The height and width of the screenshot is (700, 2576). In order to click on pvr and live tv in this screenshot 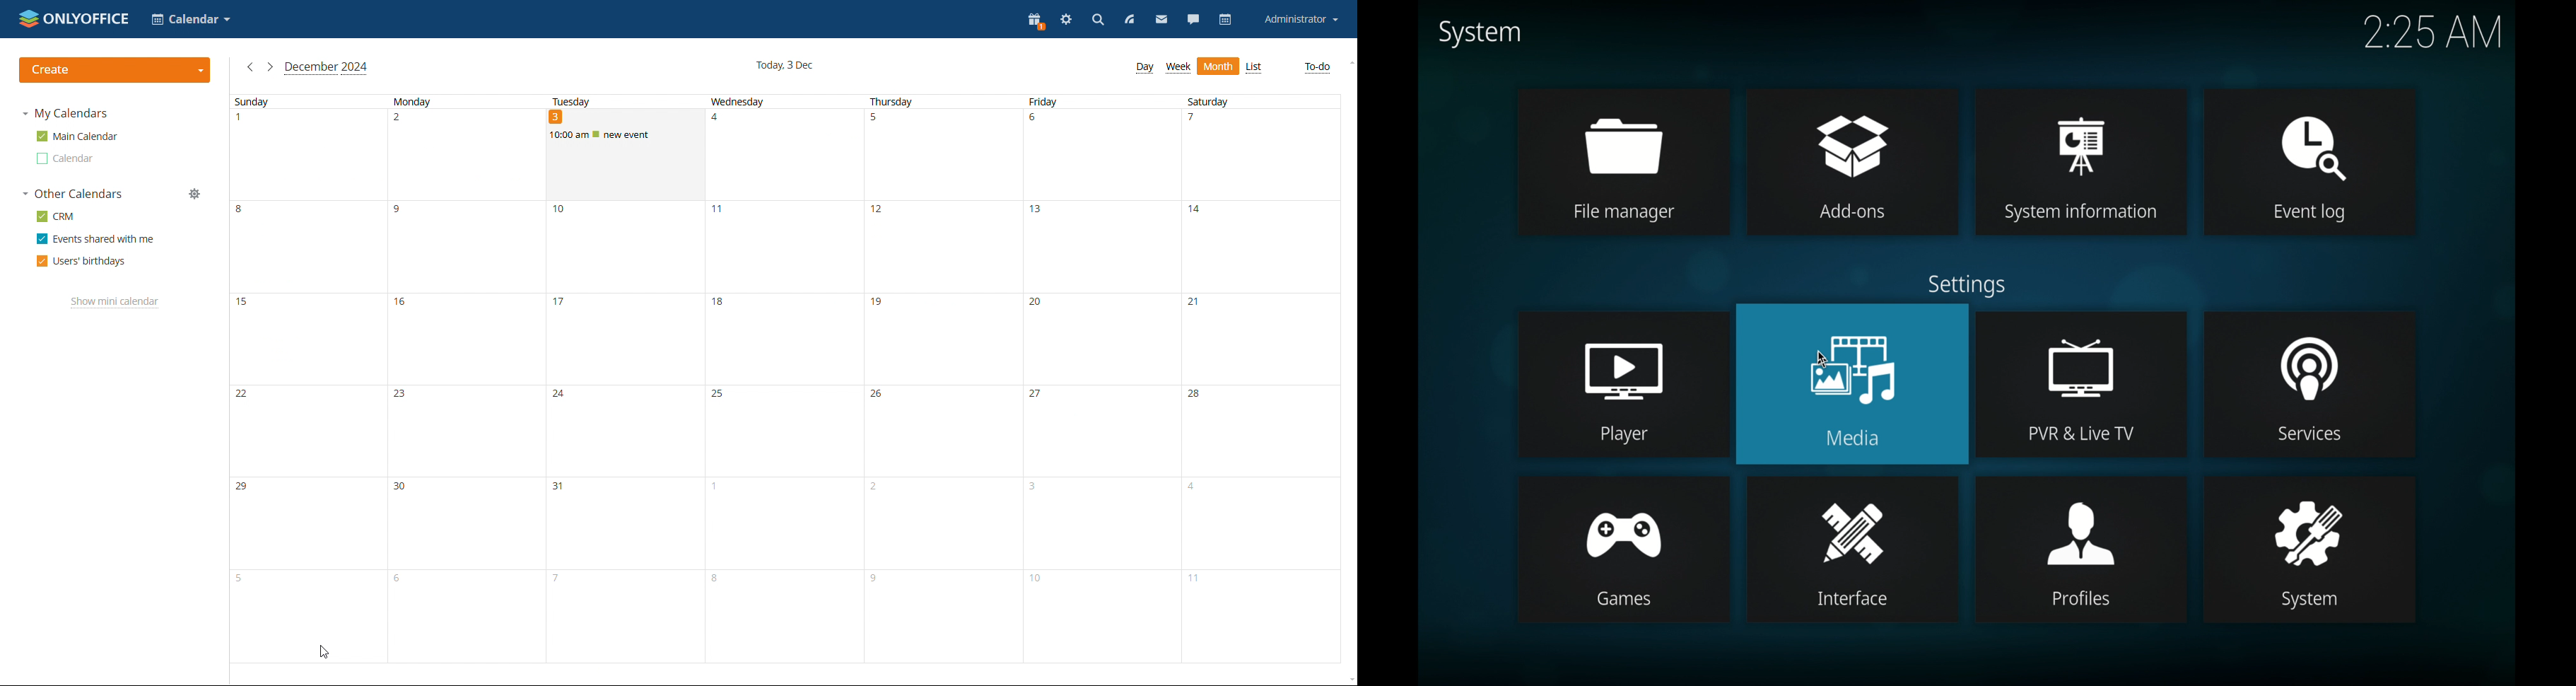, I will do `click(2085, 359)`.